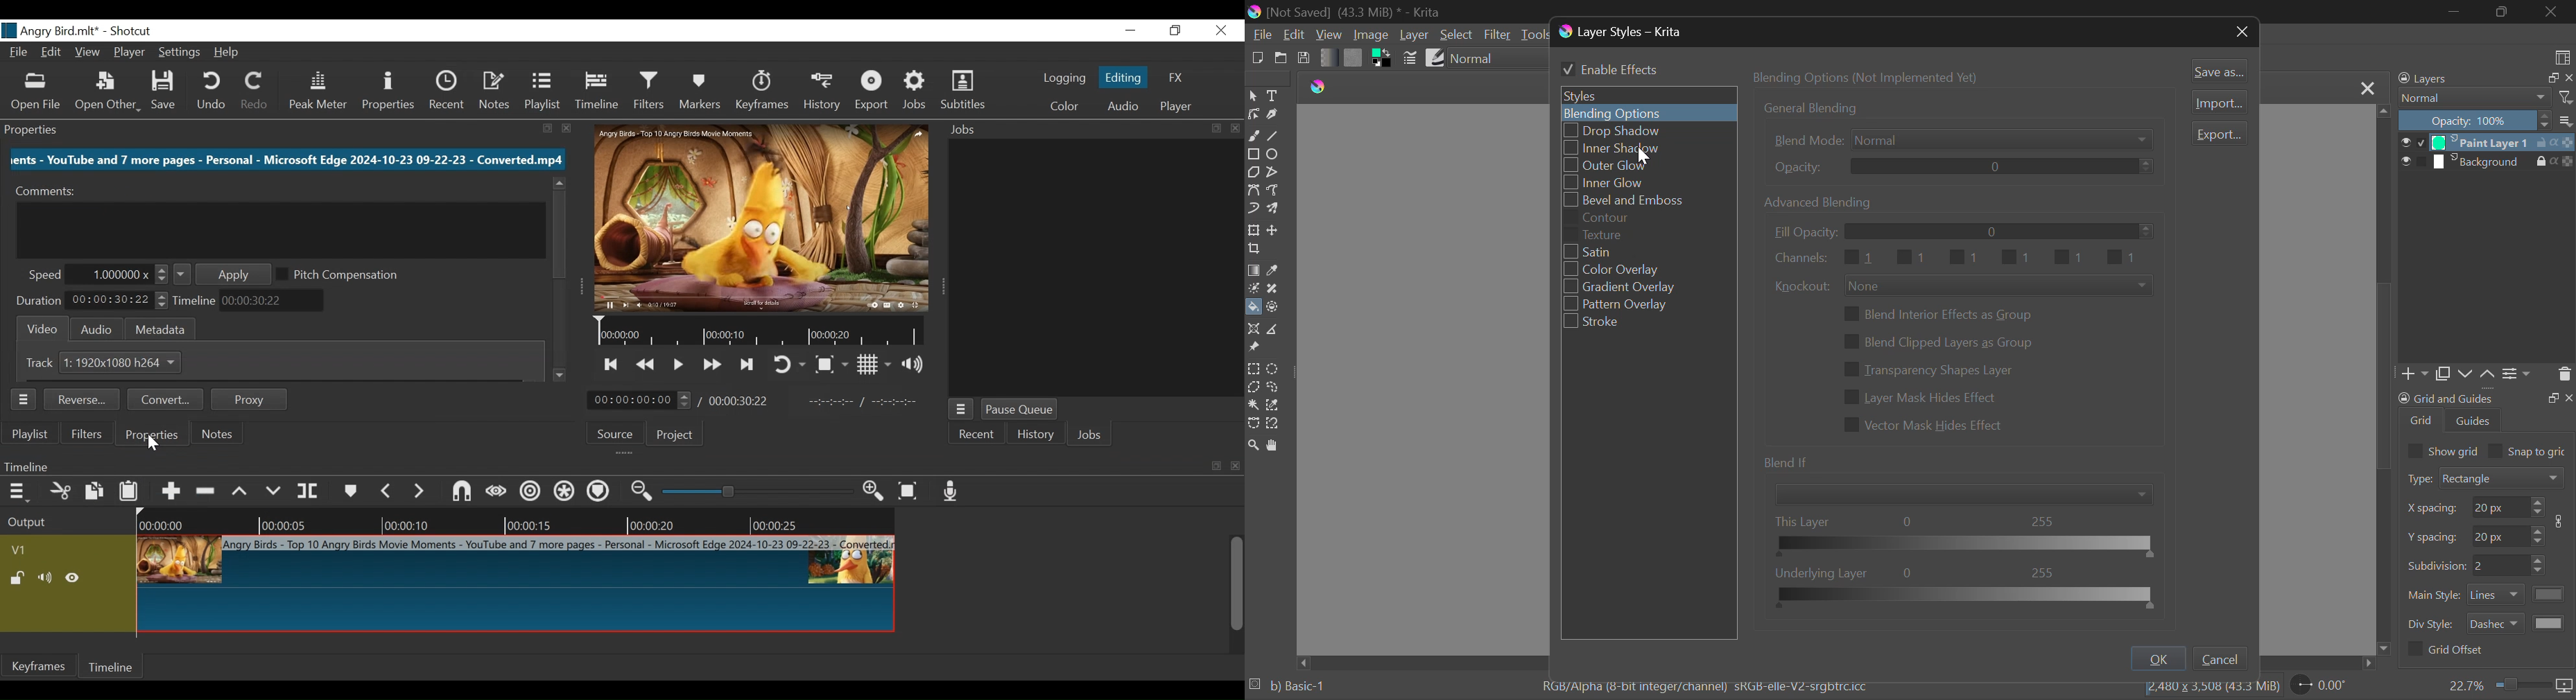 The image size is (2576, 700). Describe the element at coordinates (40, 300) in the screenshot. I see `Duration` at that location.